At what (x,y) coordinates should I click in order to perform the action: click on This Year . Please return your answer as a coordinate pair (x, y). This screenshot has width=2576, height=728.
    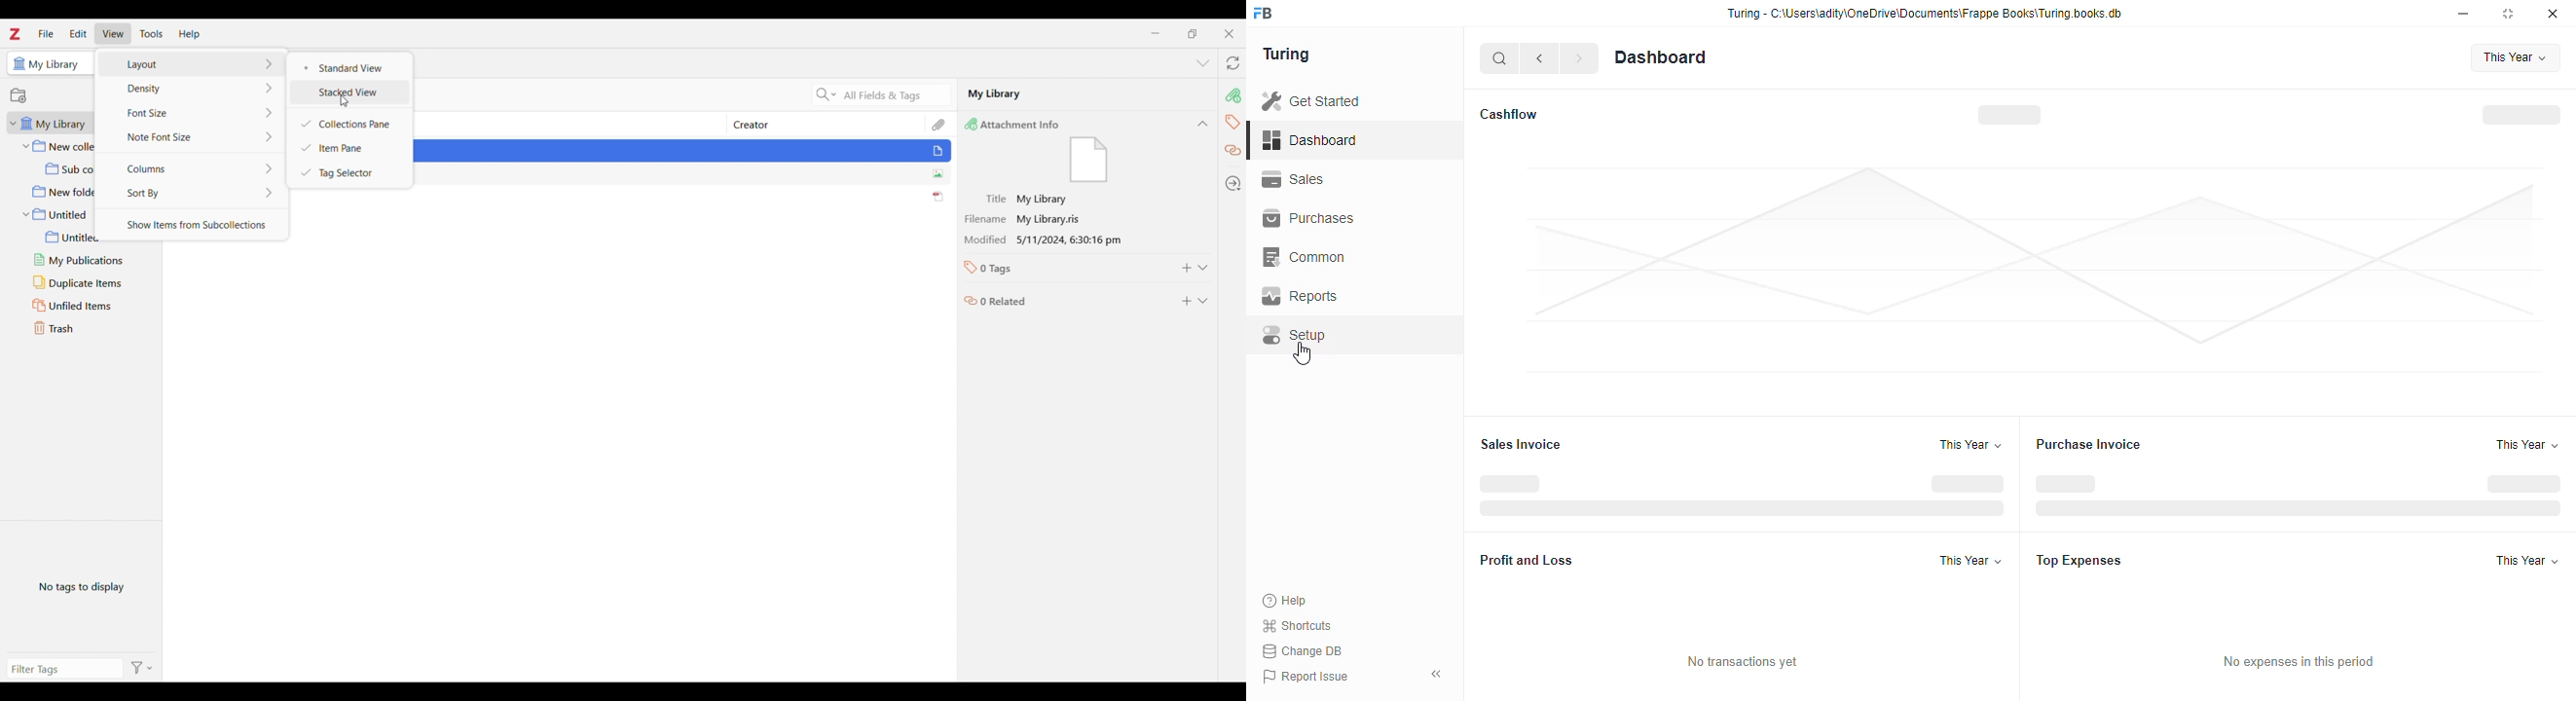
    Looking at the image, I should click on (2529, 561).